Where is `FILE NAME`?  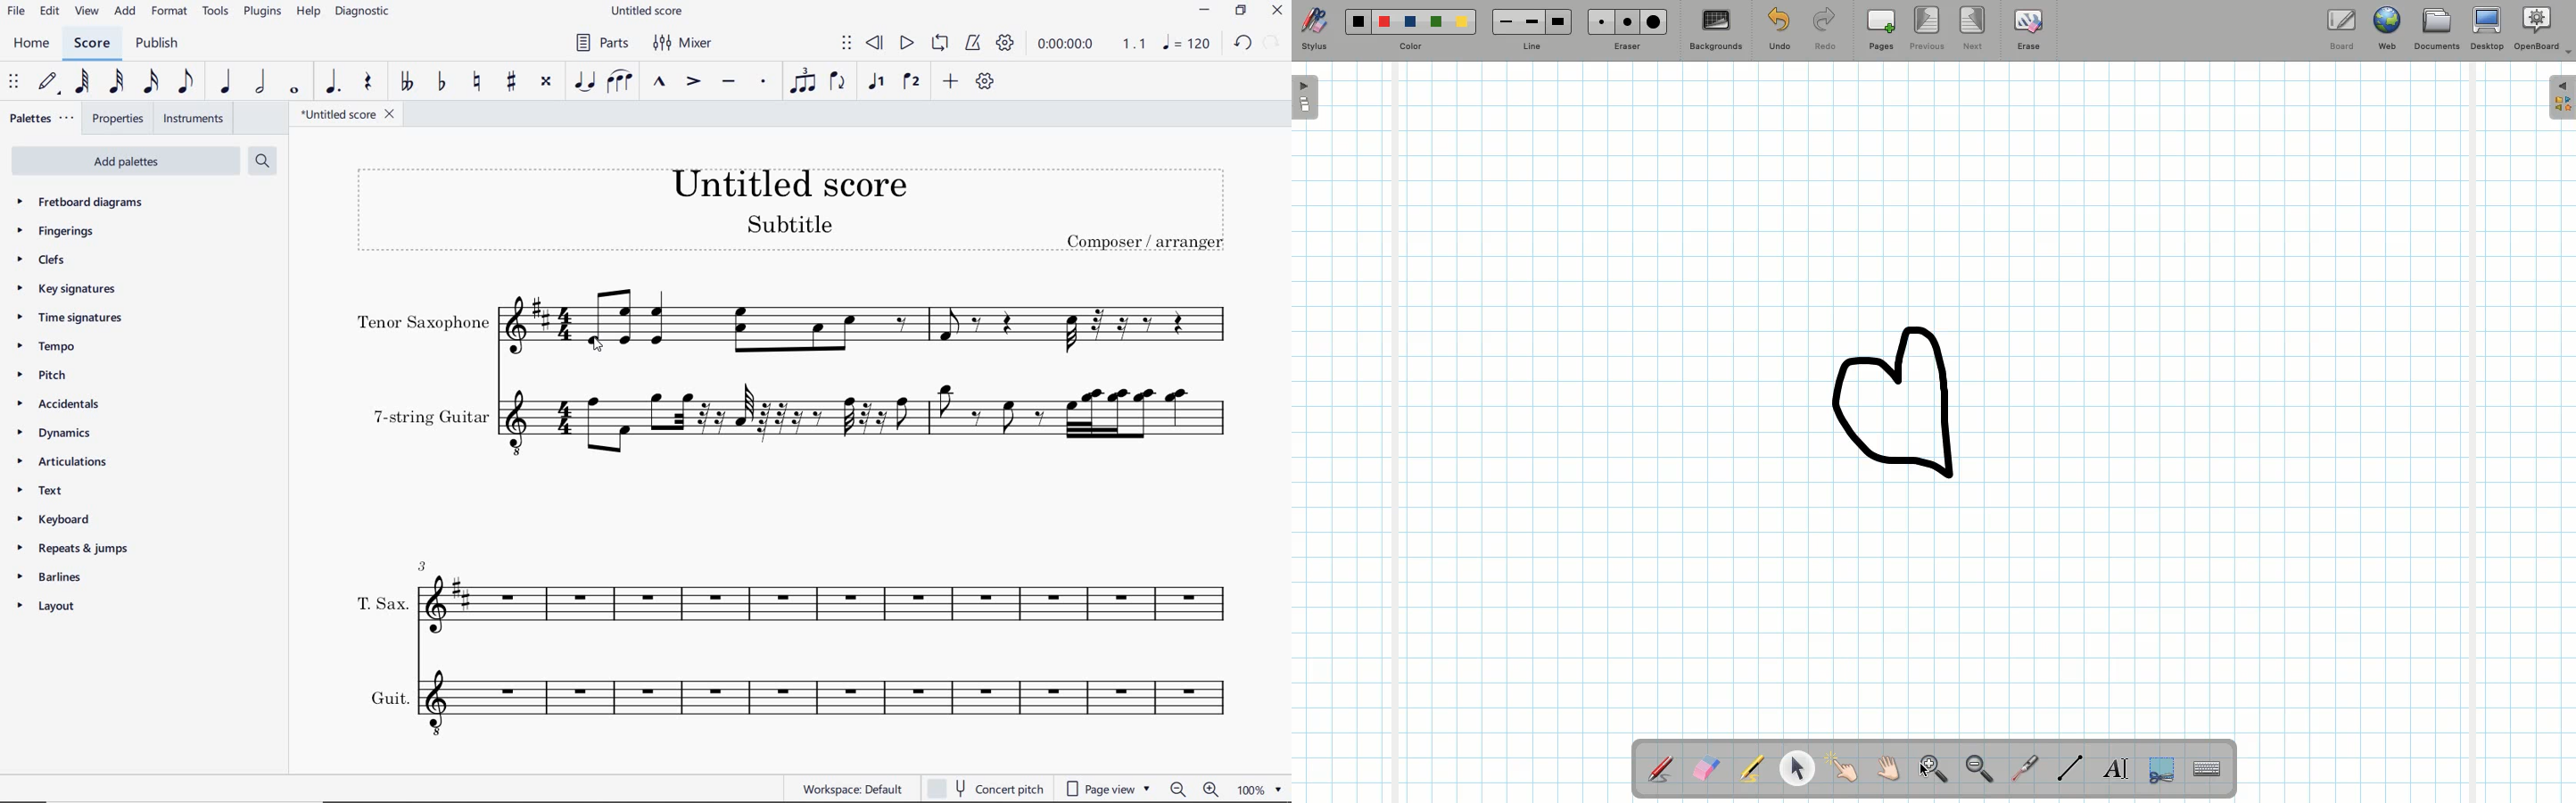
FILE NAME is located at coordinates (349, 116).